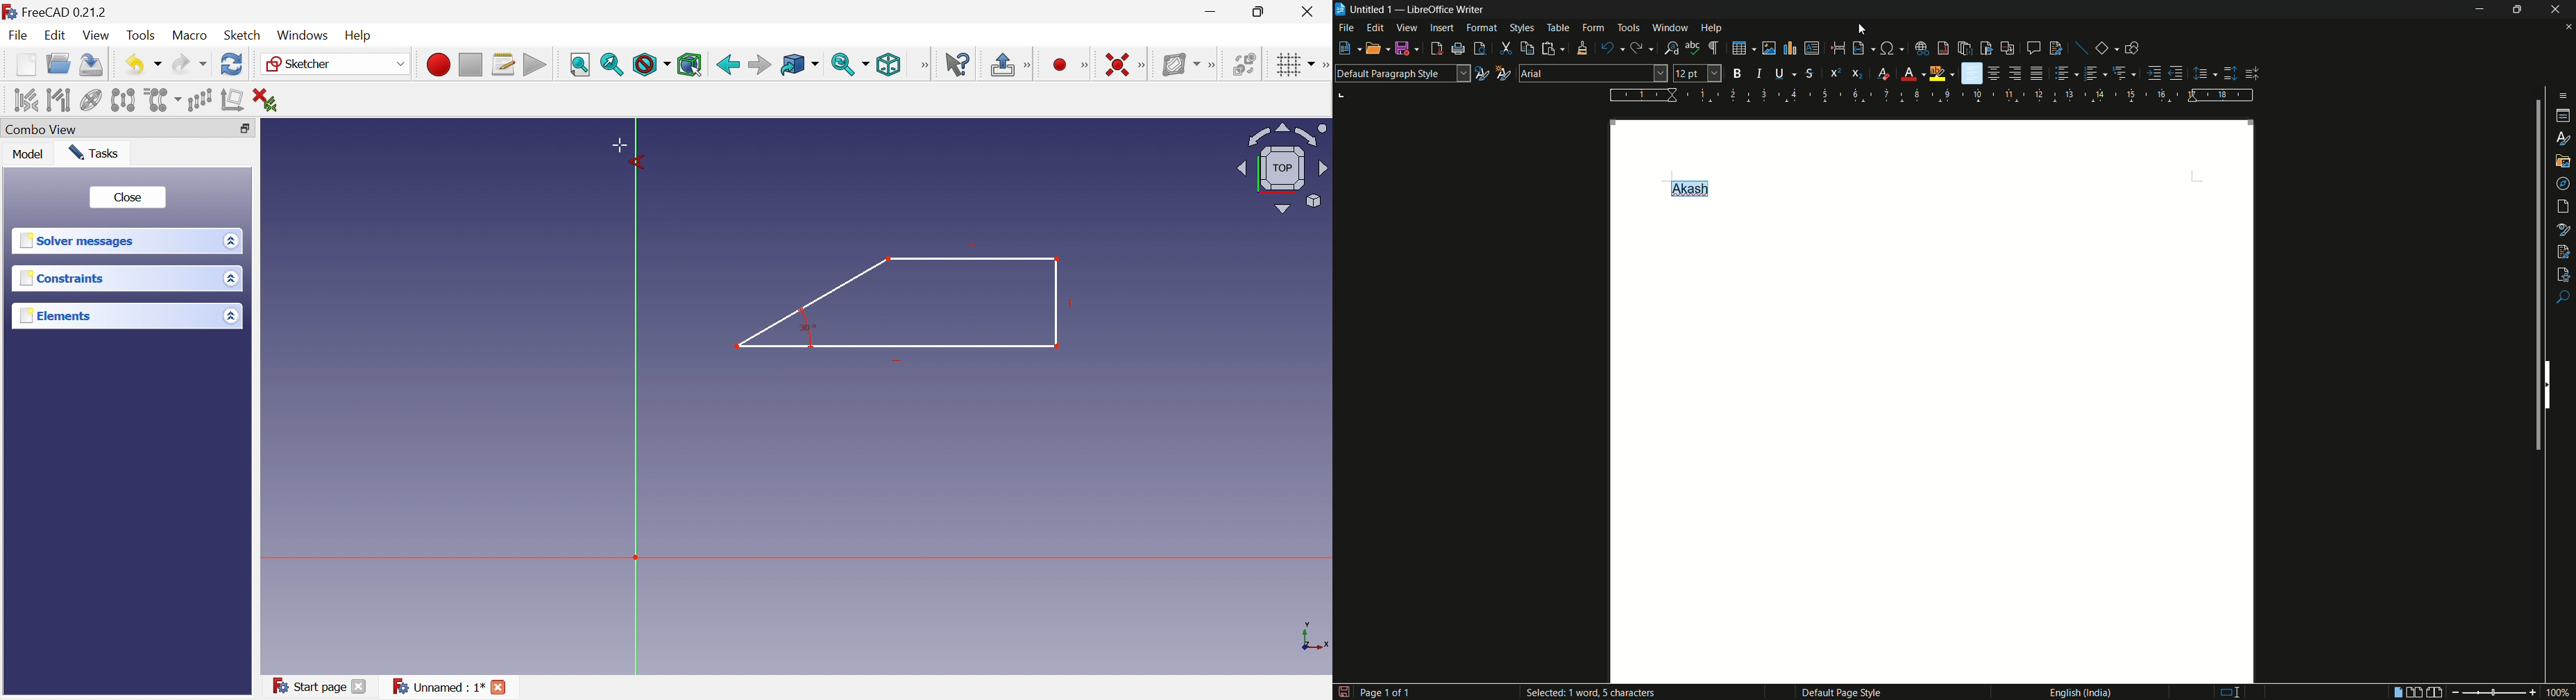  What do you see at coordinates (727, 63) in the screenshot?
I see `Back` at bounding box center [727, 63].